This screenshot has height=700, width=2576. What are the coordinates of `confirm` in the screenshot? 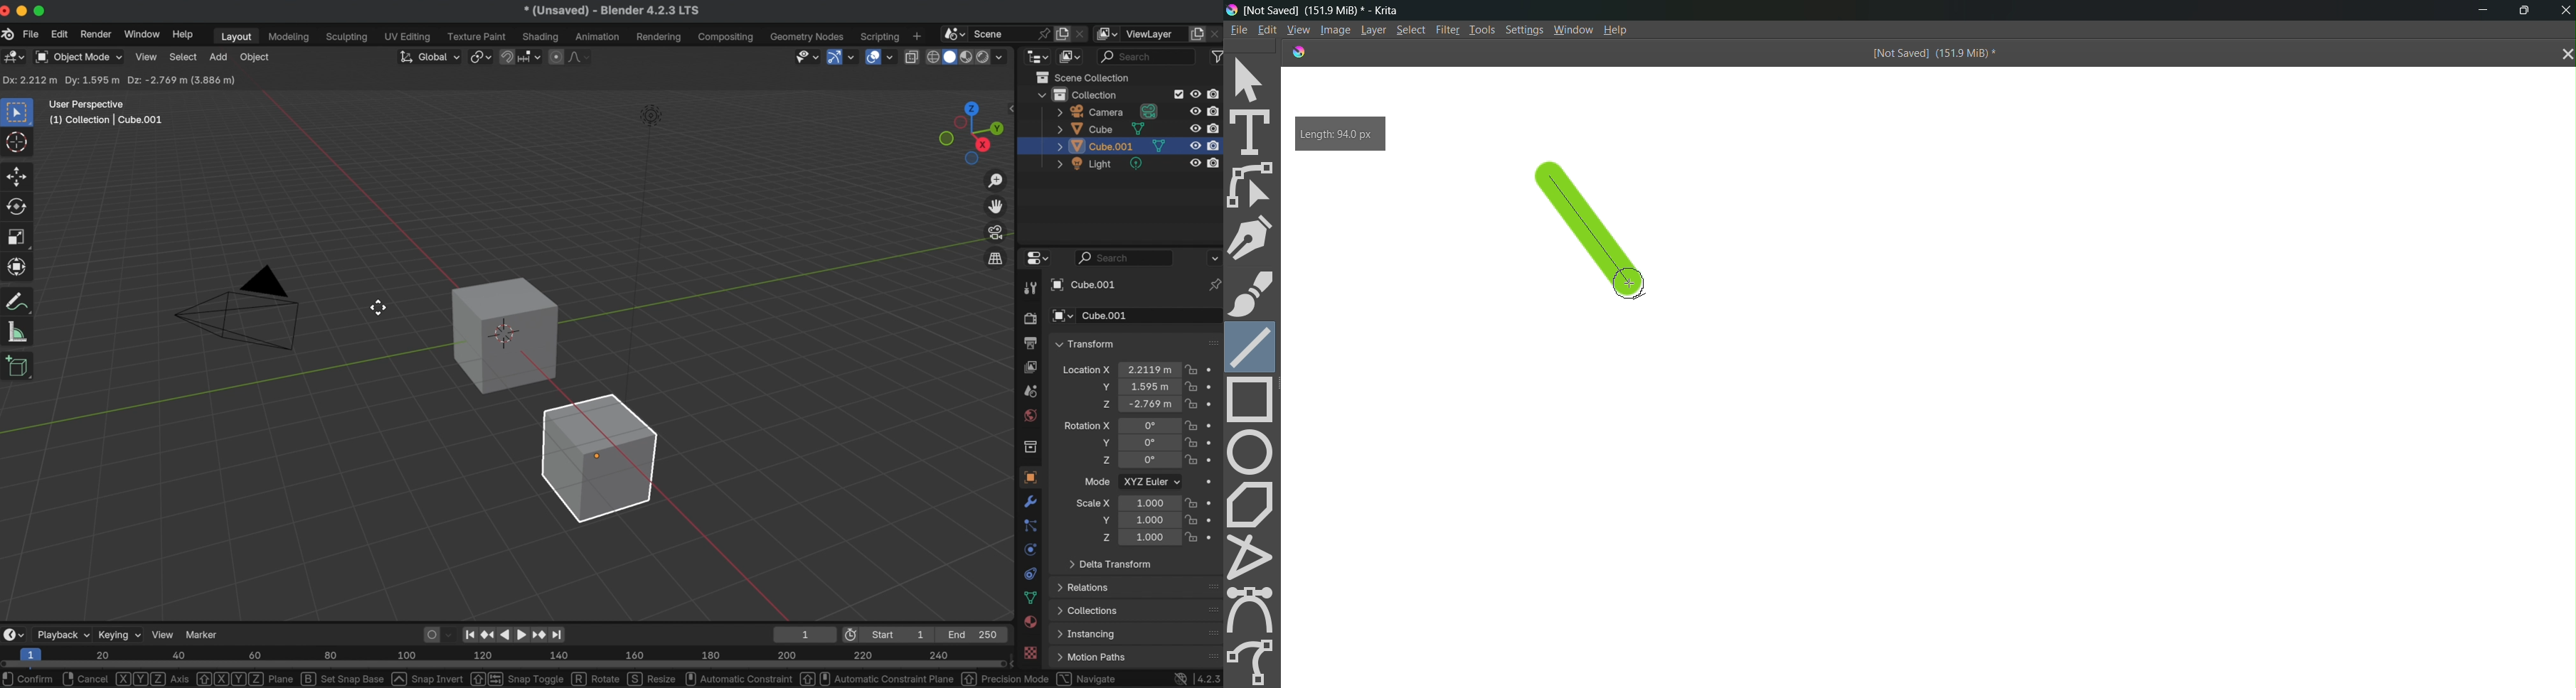 It's located at (30, 678).